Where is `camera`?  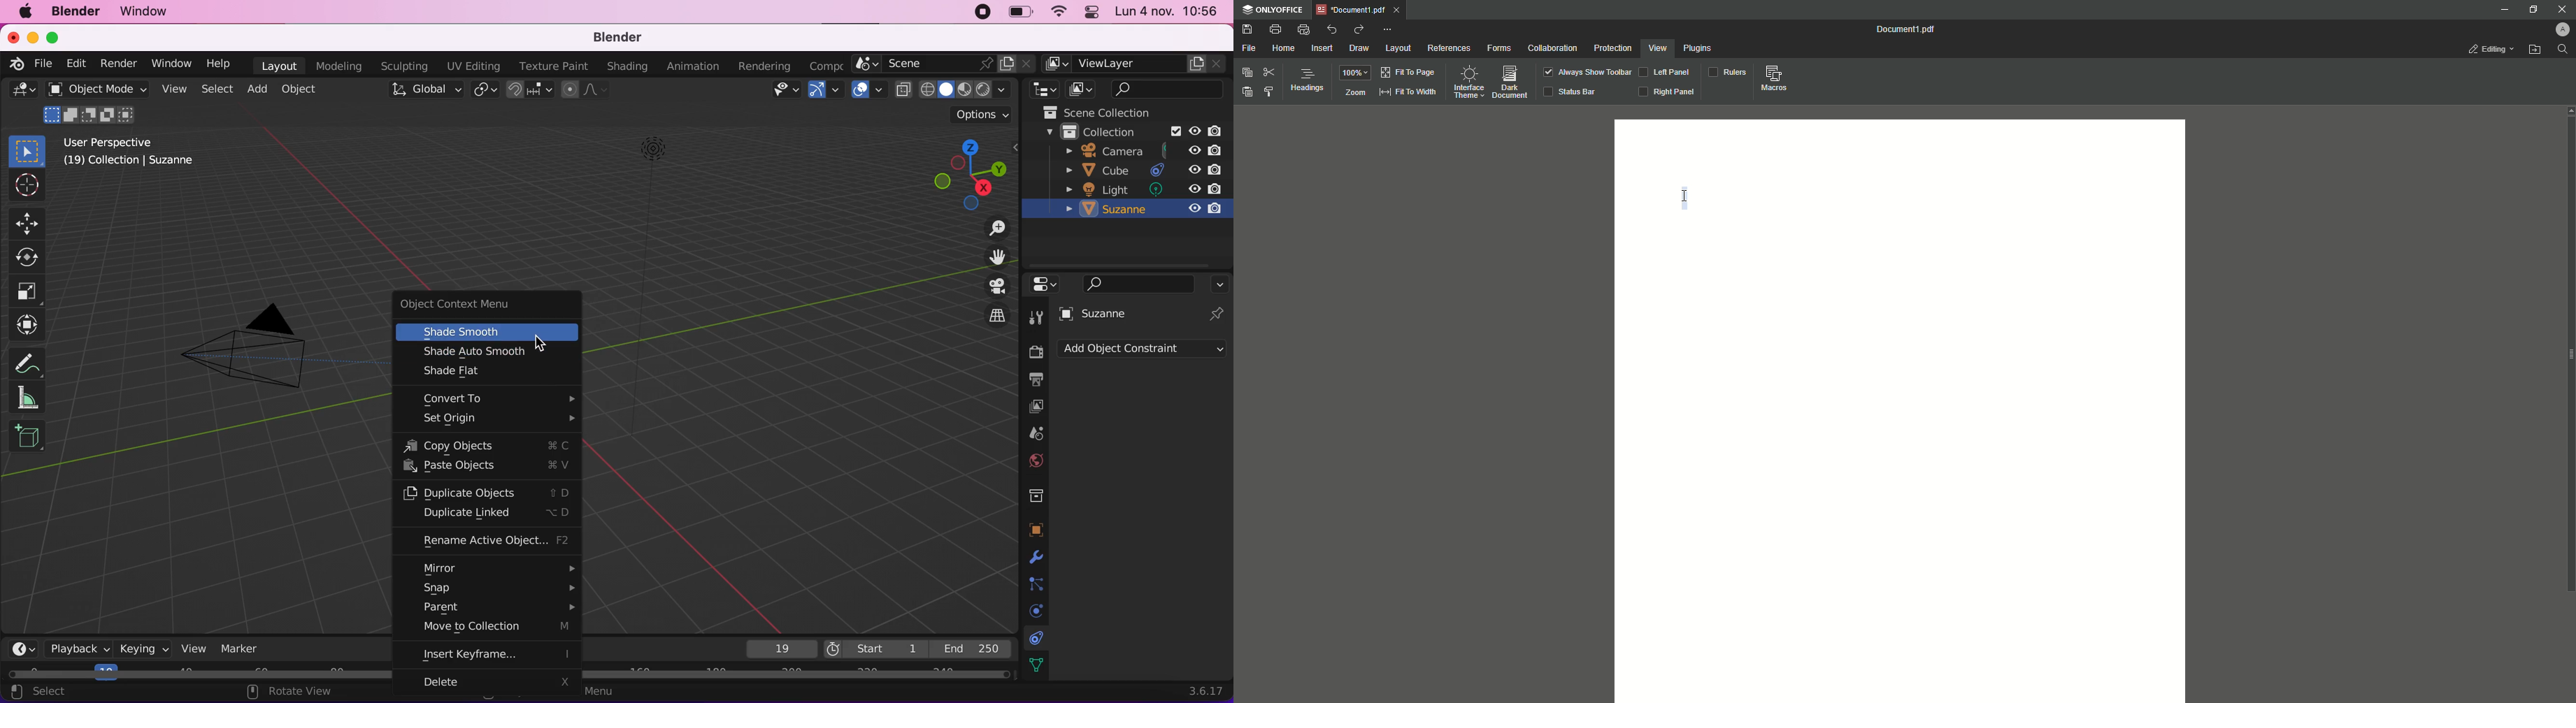
camera is located at coordinates (1140, 150).